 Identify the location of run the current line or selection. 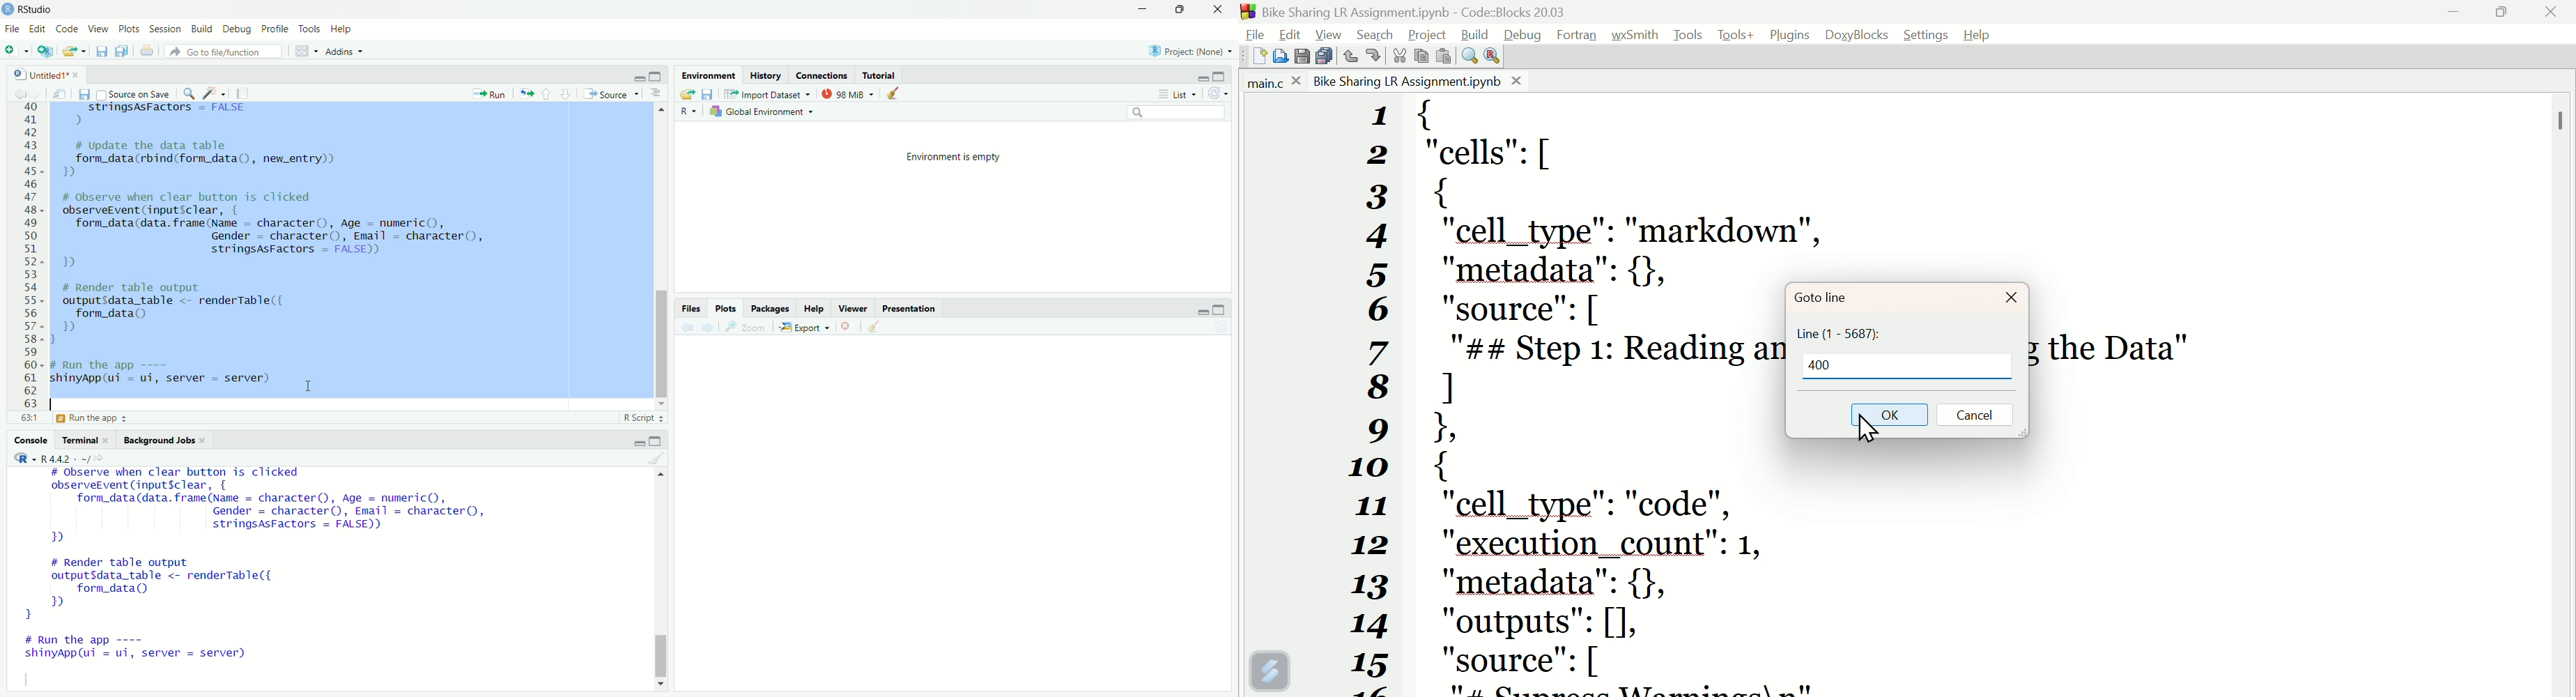
(488, 92).